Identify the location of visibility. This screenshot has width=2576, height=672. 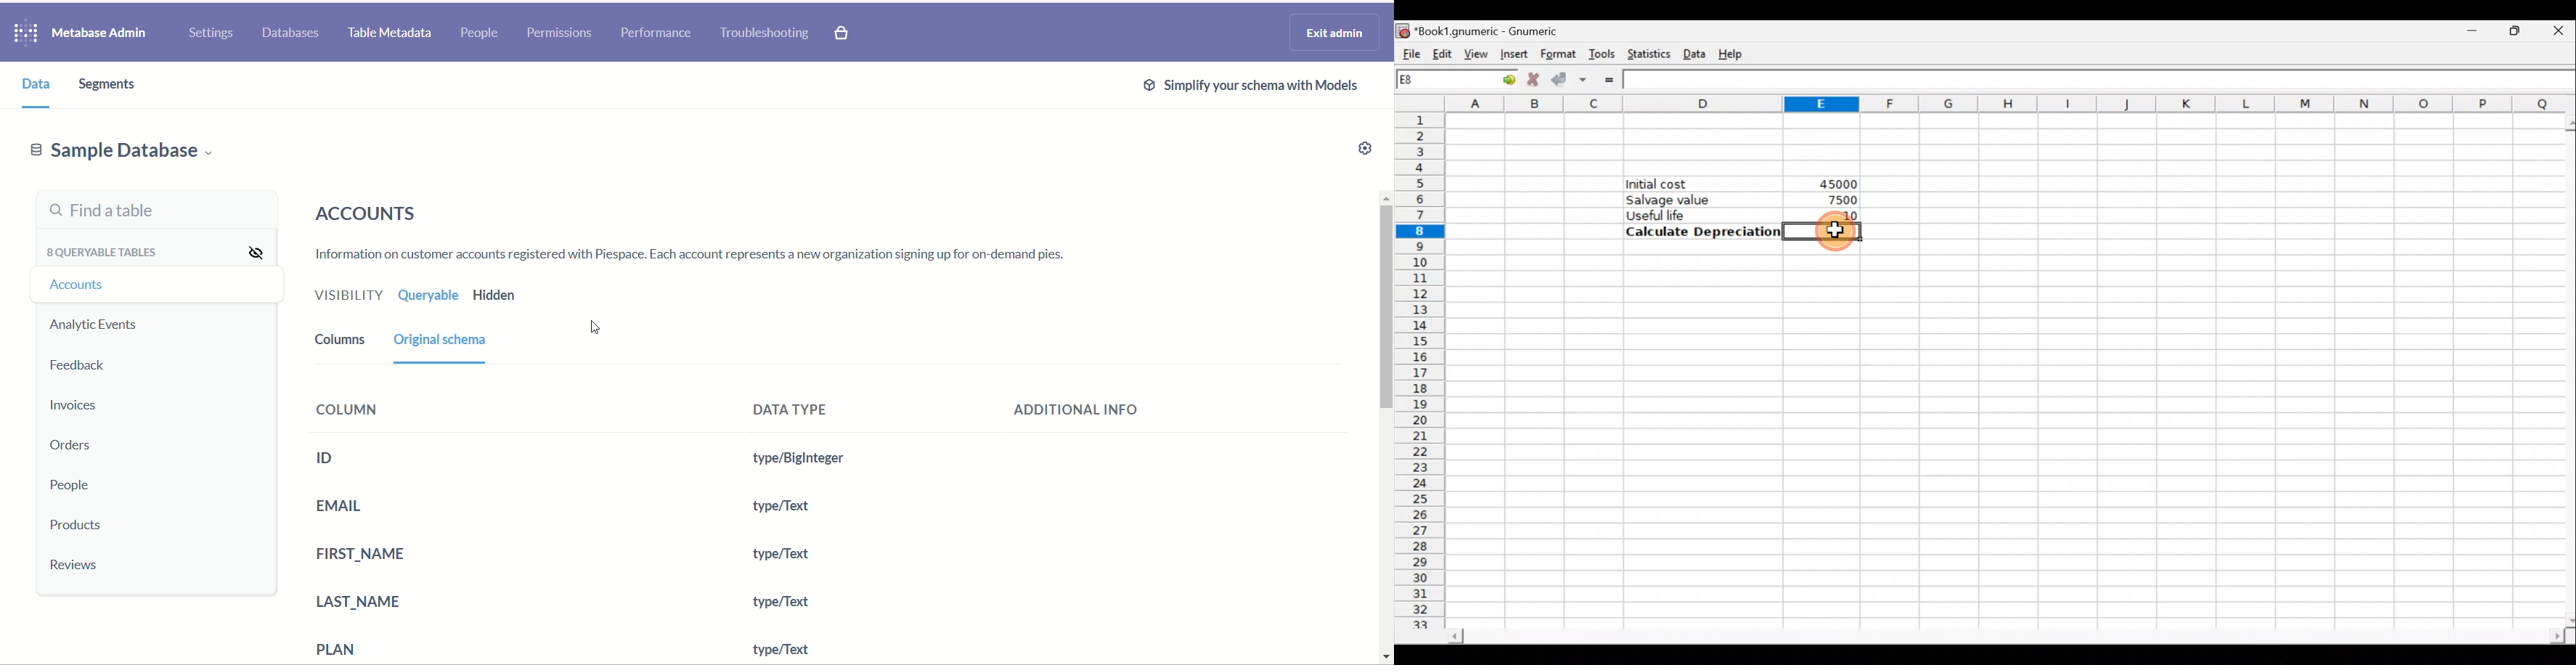
(342, 295).